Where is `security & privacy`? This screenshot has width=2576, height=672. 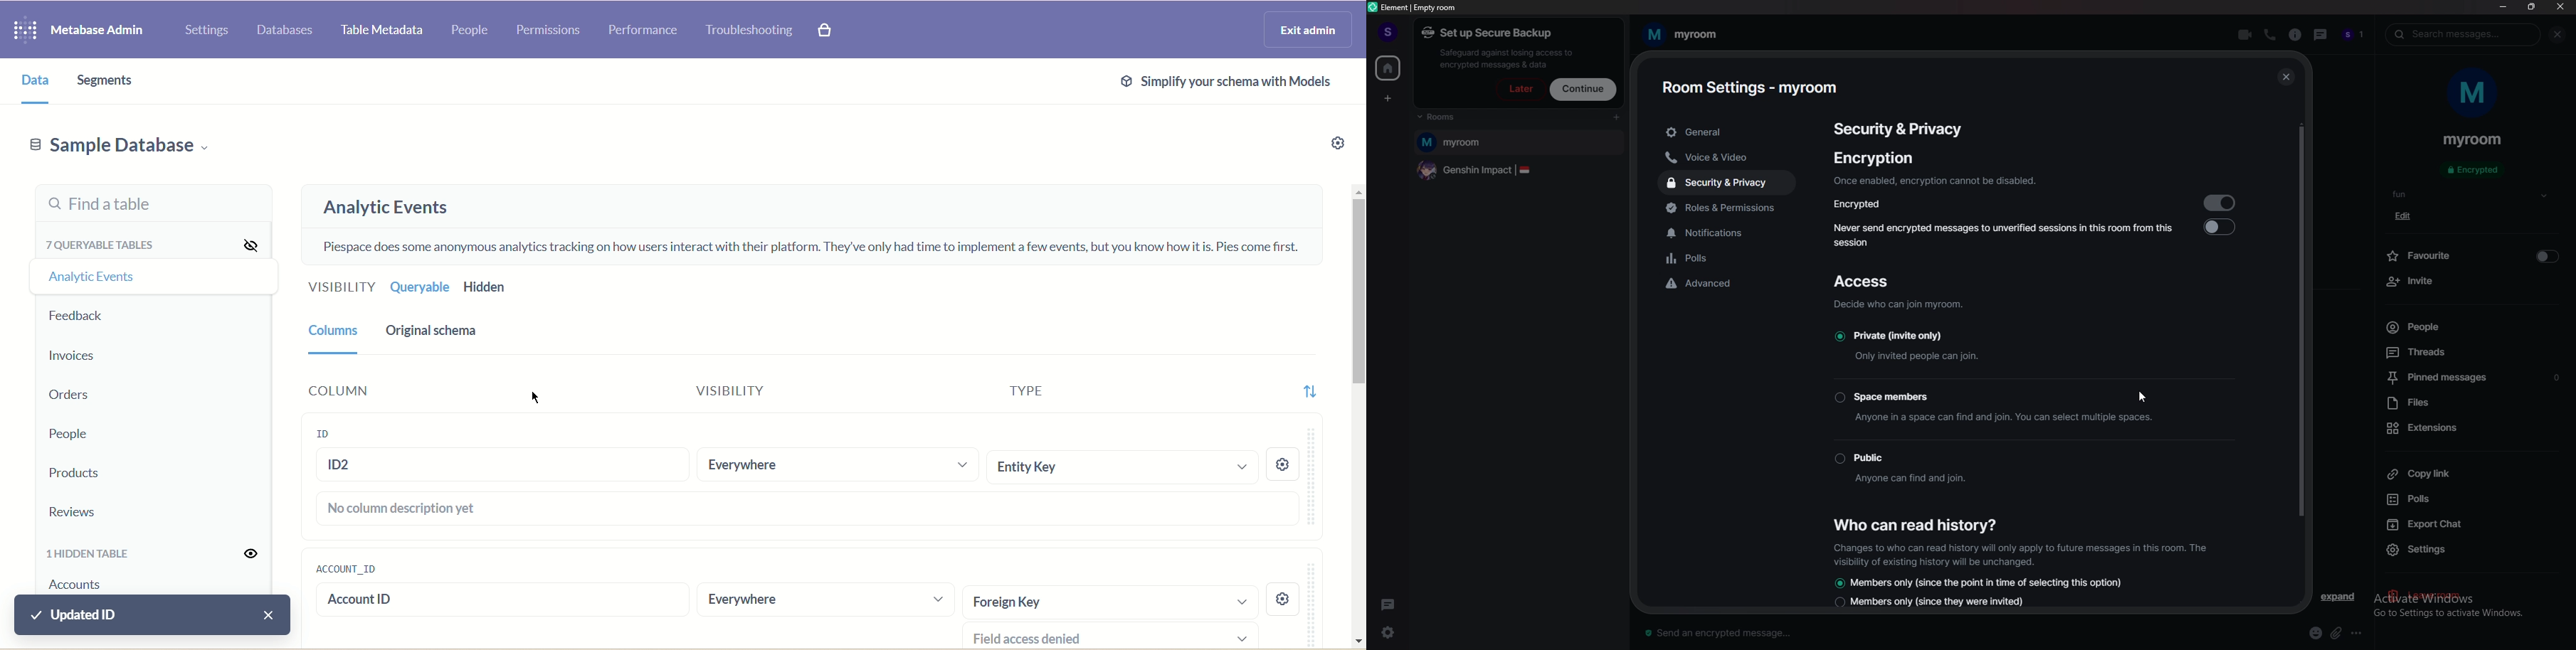
security & privacy is located at coordinates (1899, 128).